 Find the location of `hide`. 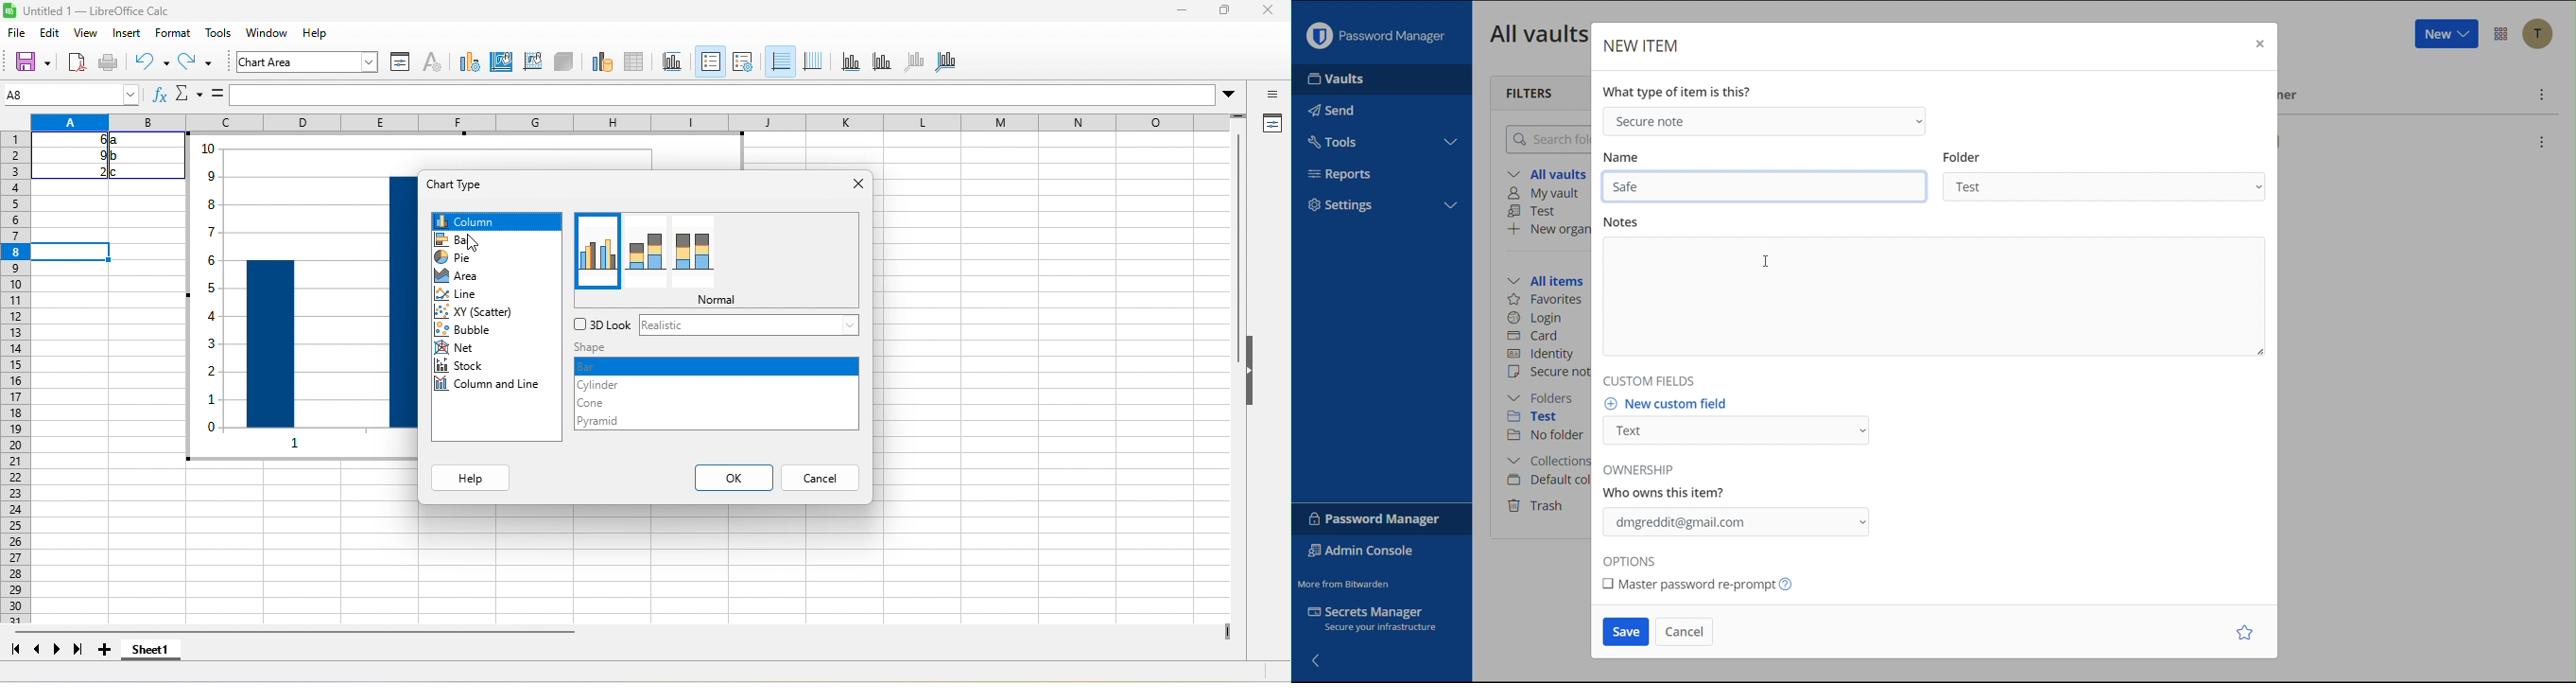

hide is located at coordinates (1253, 377).